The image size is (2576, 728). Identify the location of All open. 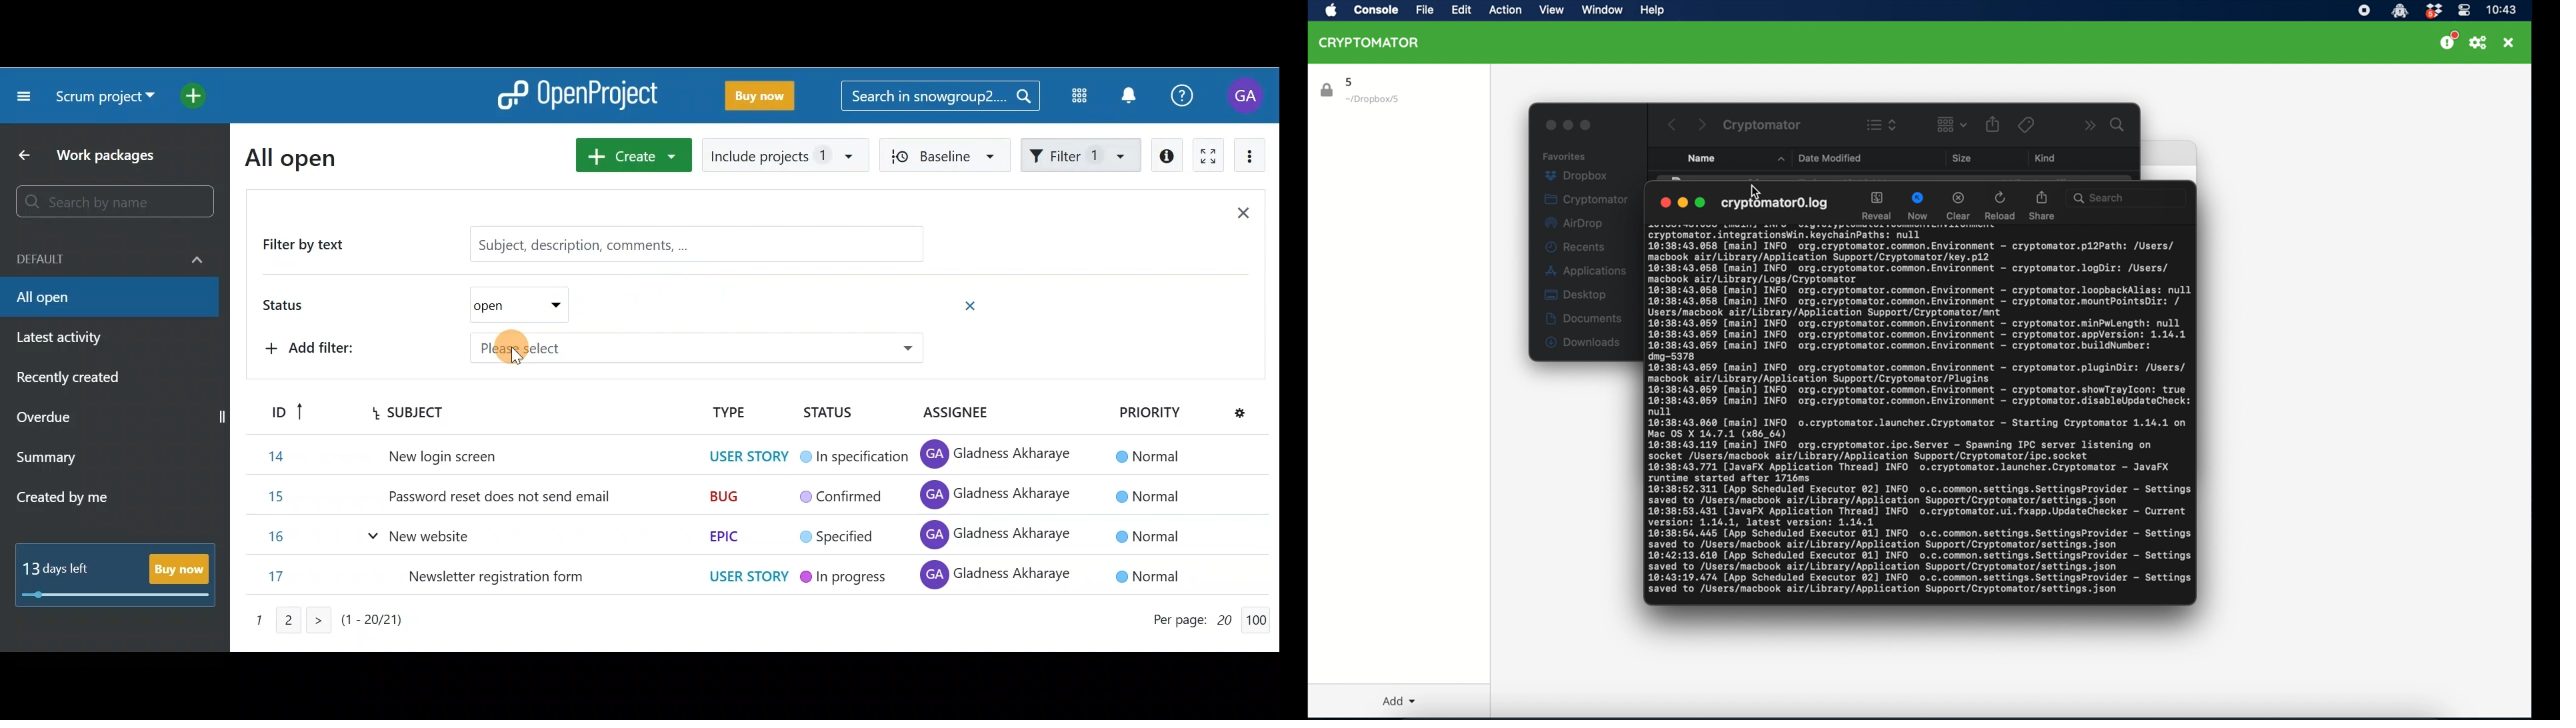
(108, 298).